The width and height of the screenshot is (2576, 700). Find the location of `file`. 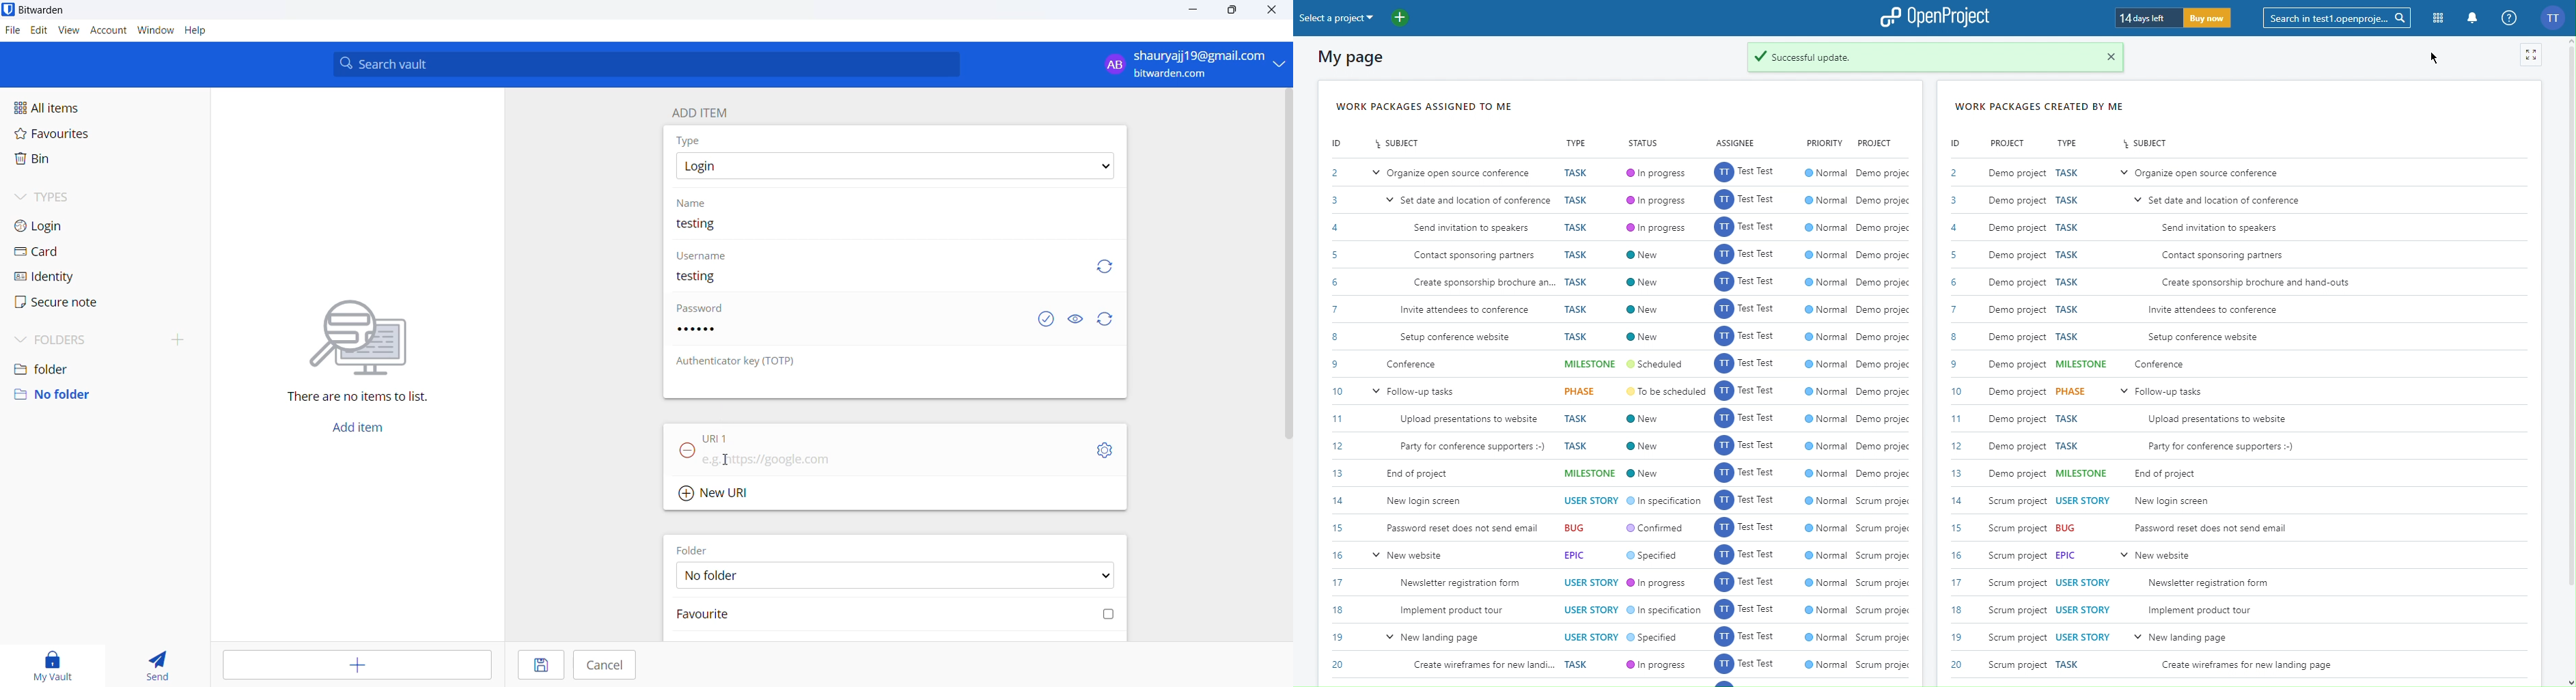

file is located at coordinates (11, 32).